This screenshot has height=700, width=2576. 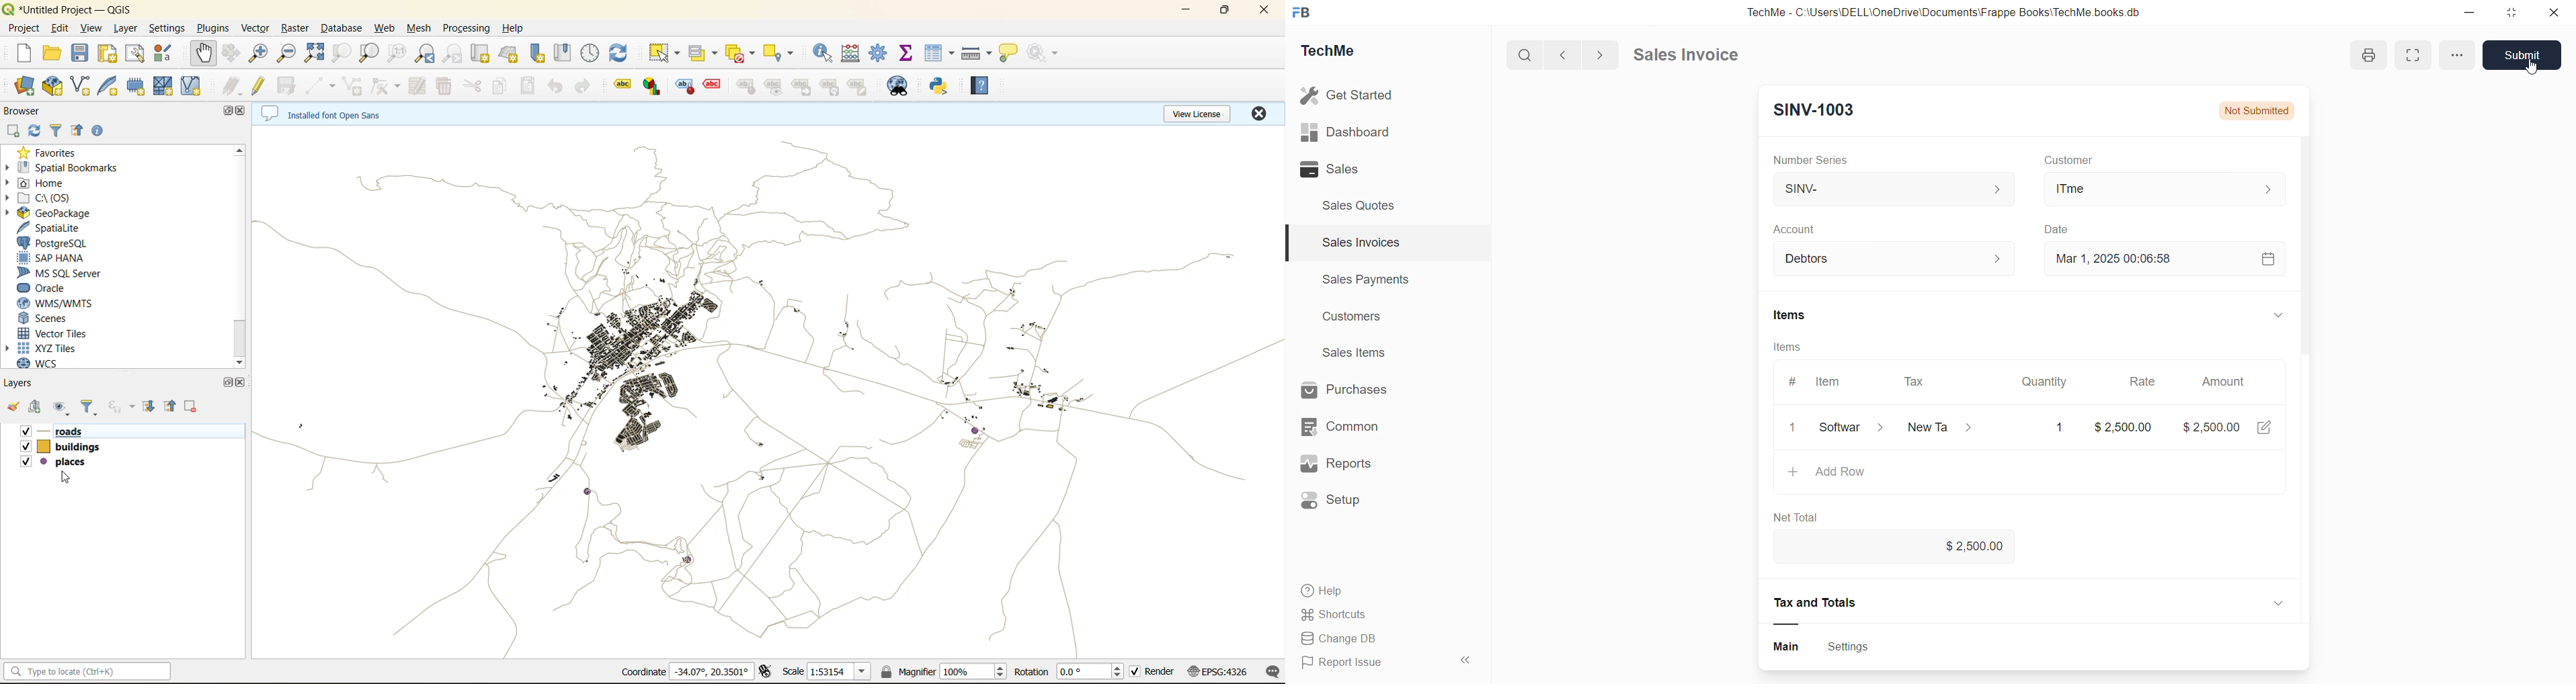 What do you see at coordinates (1349, 94) in the screenshot?
I see `& Get Started` at bounding box center [1349, 94].